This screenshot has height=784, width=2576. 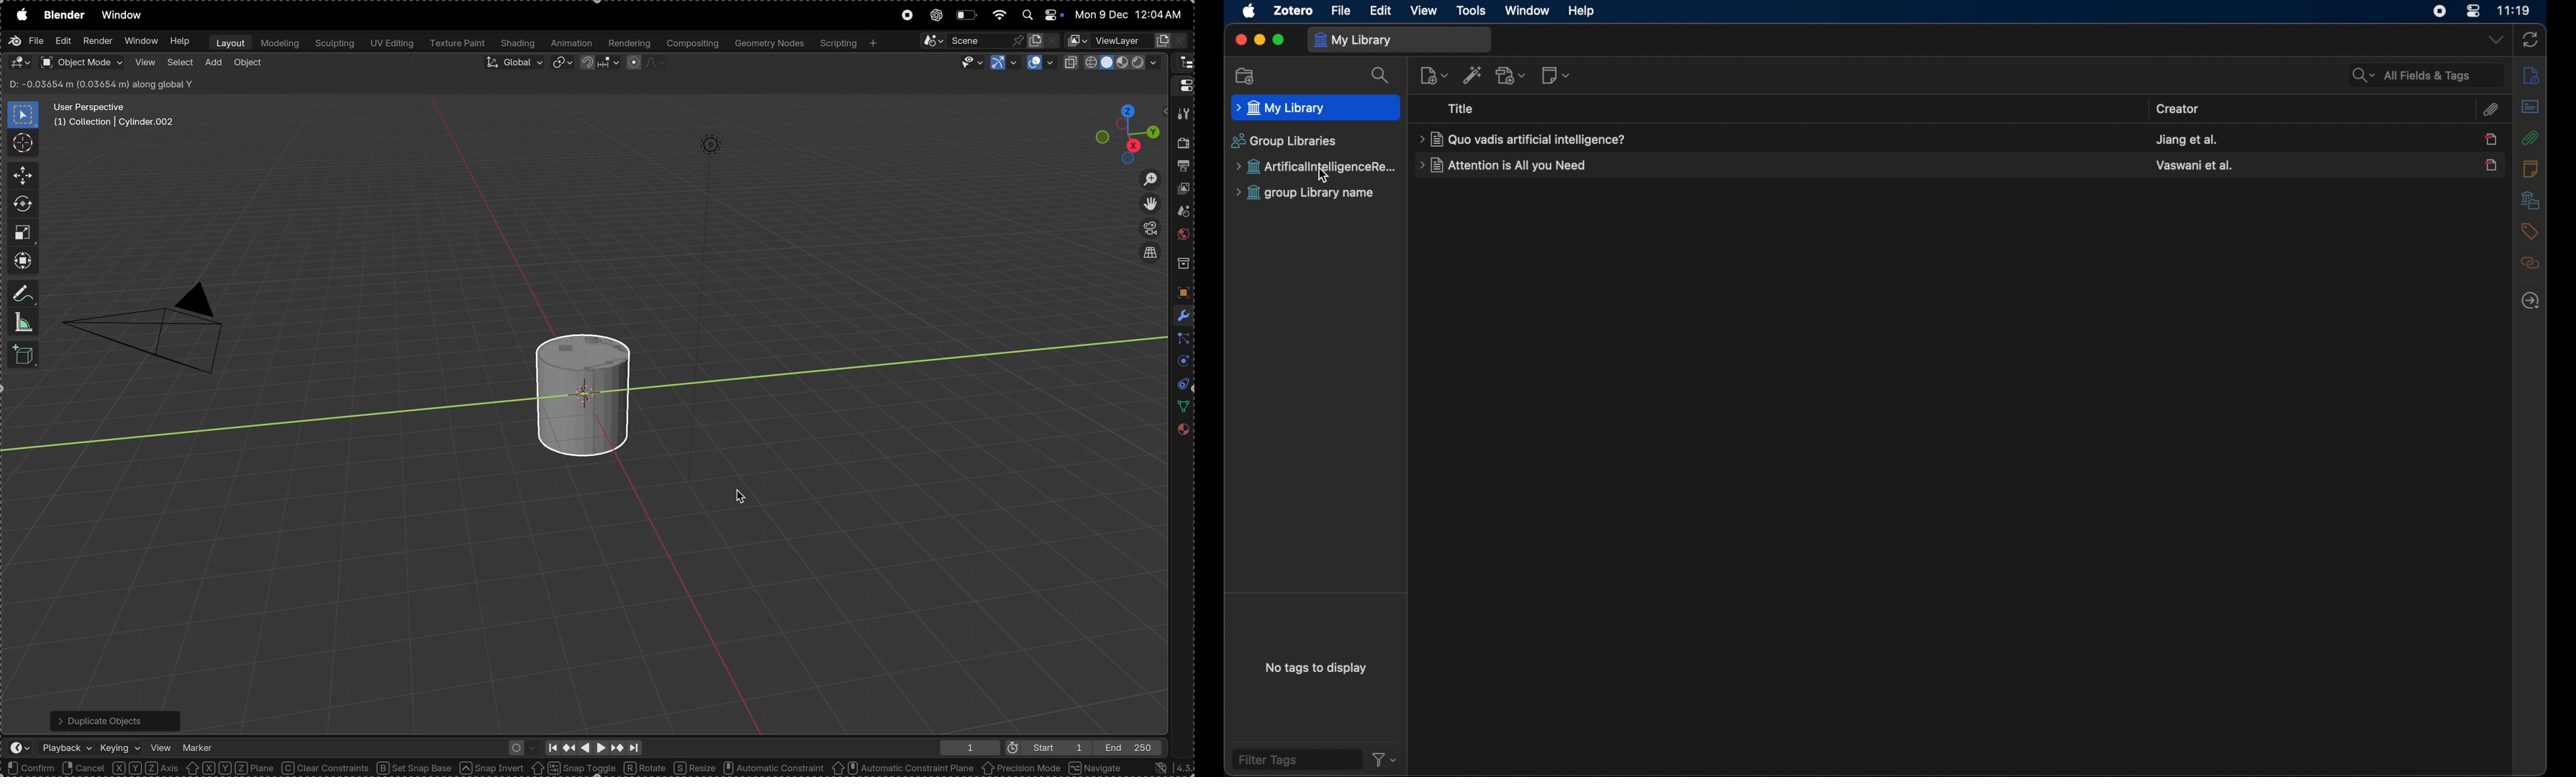 I want to click on Geometry notes, so click(x=768, y=43).